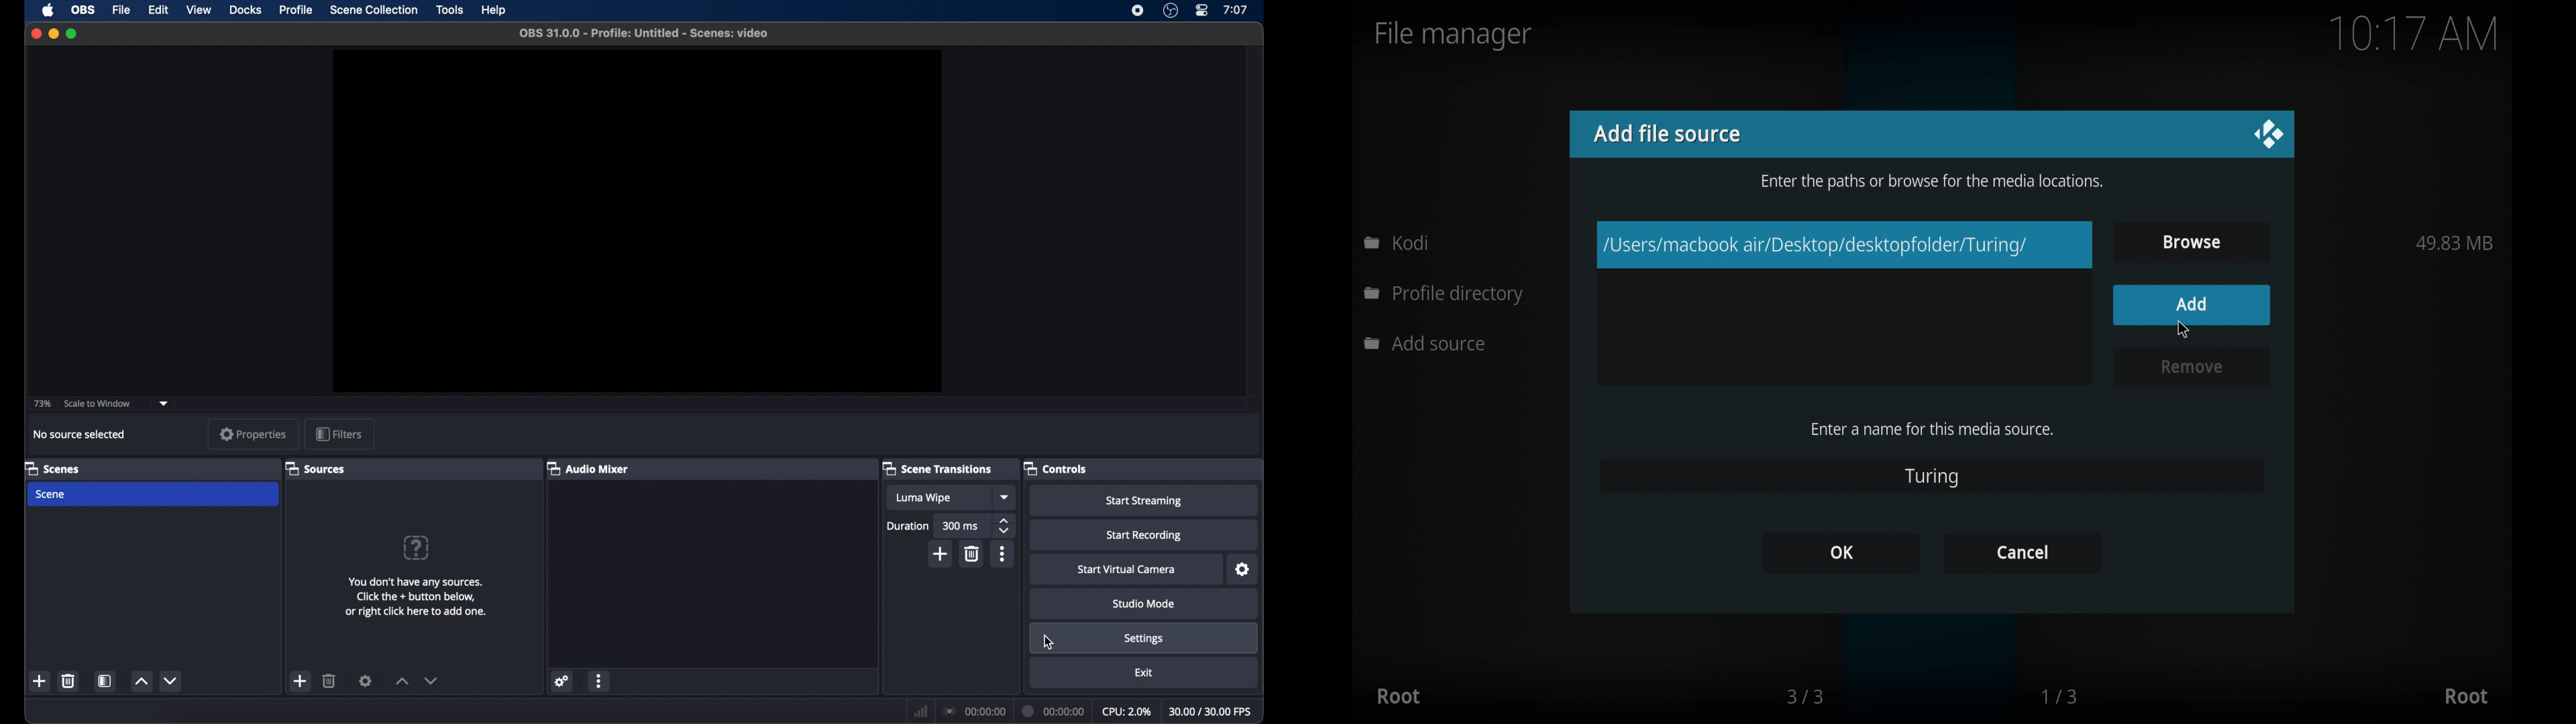 This screenshot has height=728, width=2576. I want to click on settings, so click(1144, 639).